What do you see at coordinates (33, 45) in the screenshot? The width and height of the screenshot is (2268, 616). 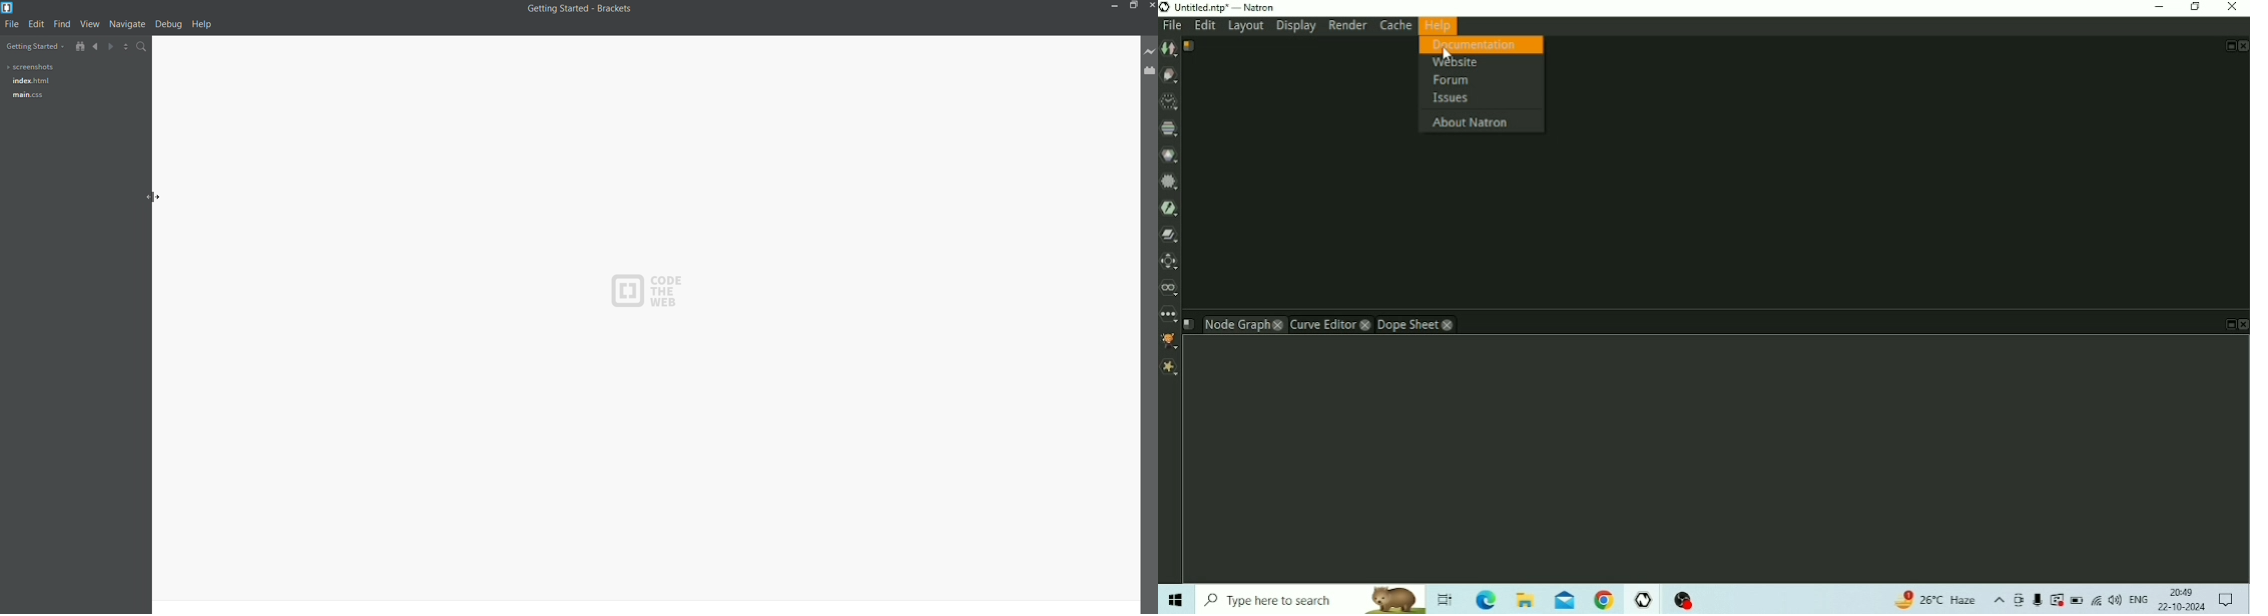 I see `getting started` at bounding box center [33, 45].